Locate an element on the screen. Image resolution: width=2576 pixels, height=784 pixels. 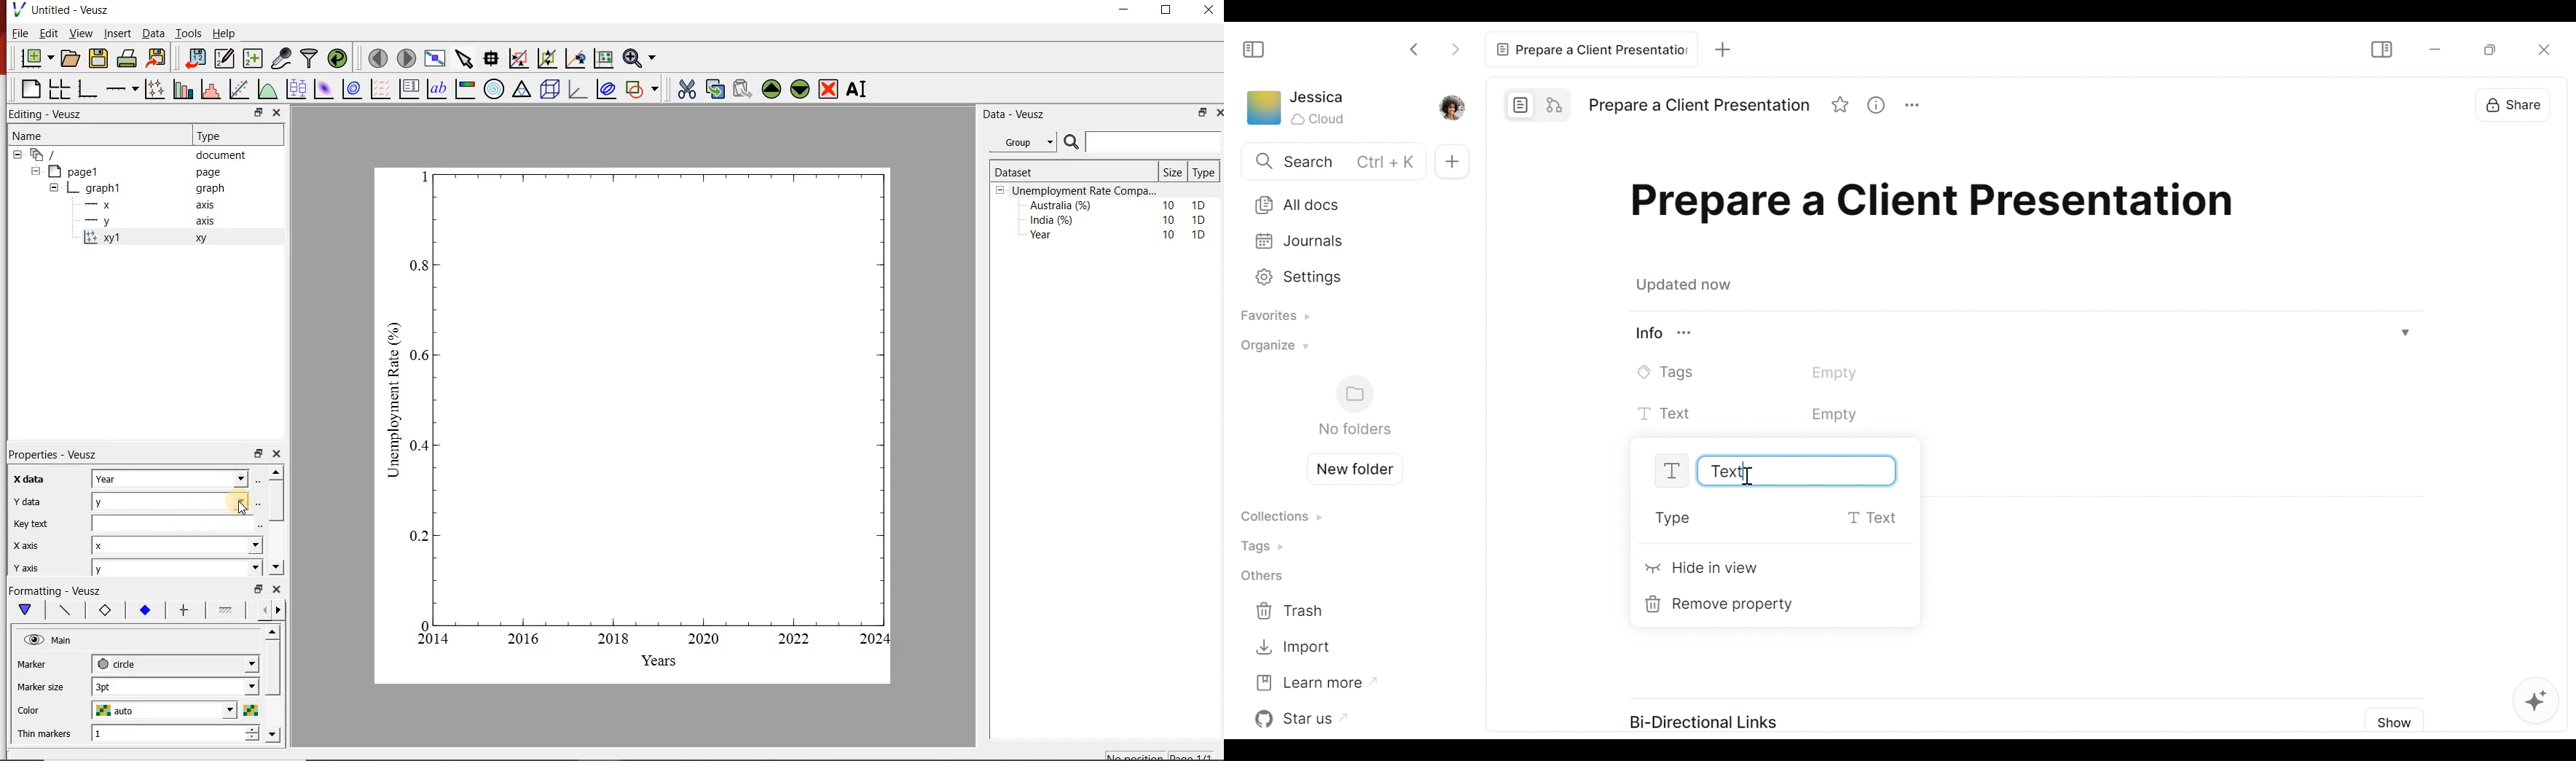
Thin markers is located at coordinates (45, 735).